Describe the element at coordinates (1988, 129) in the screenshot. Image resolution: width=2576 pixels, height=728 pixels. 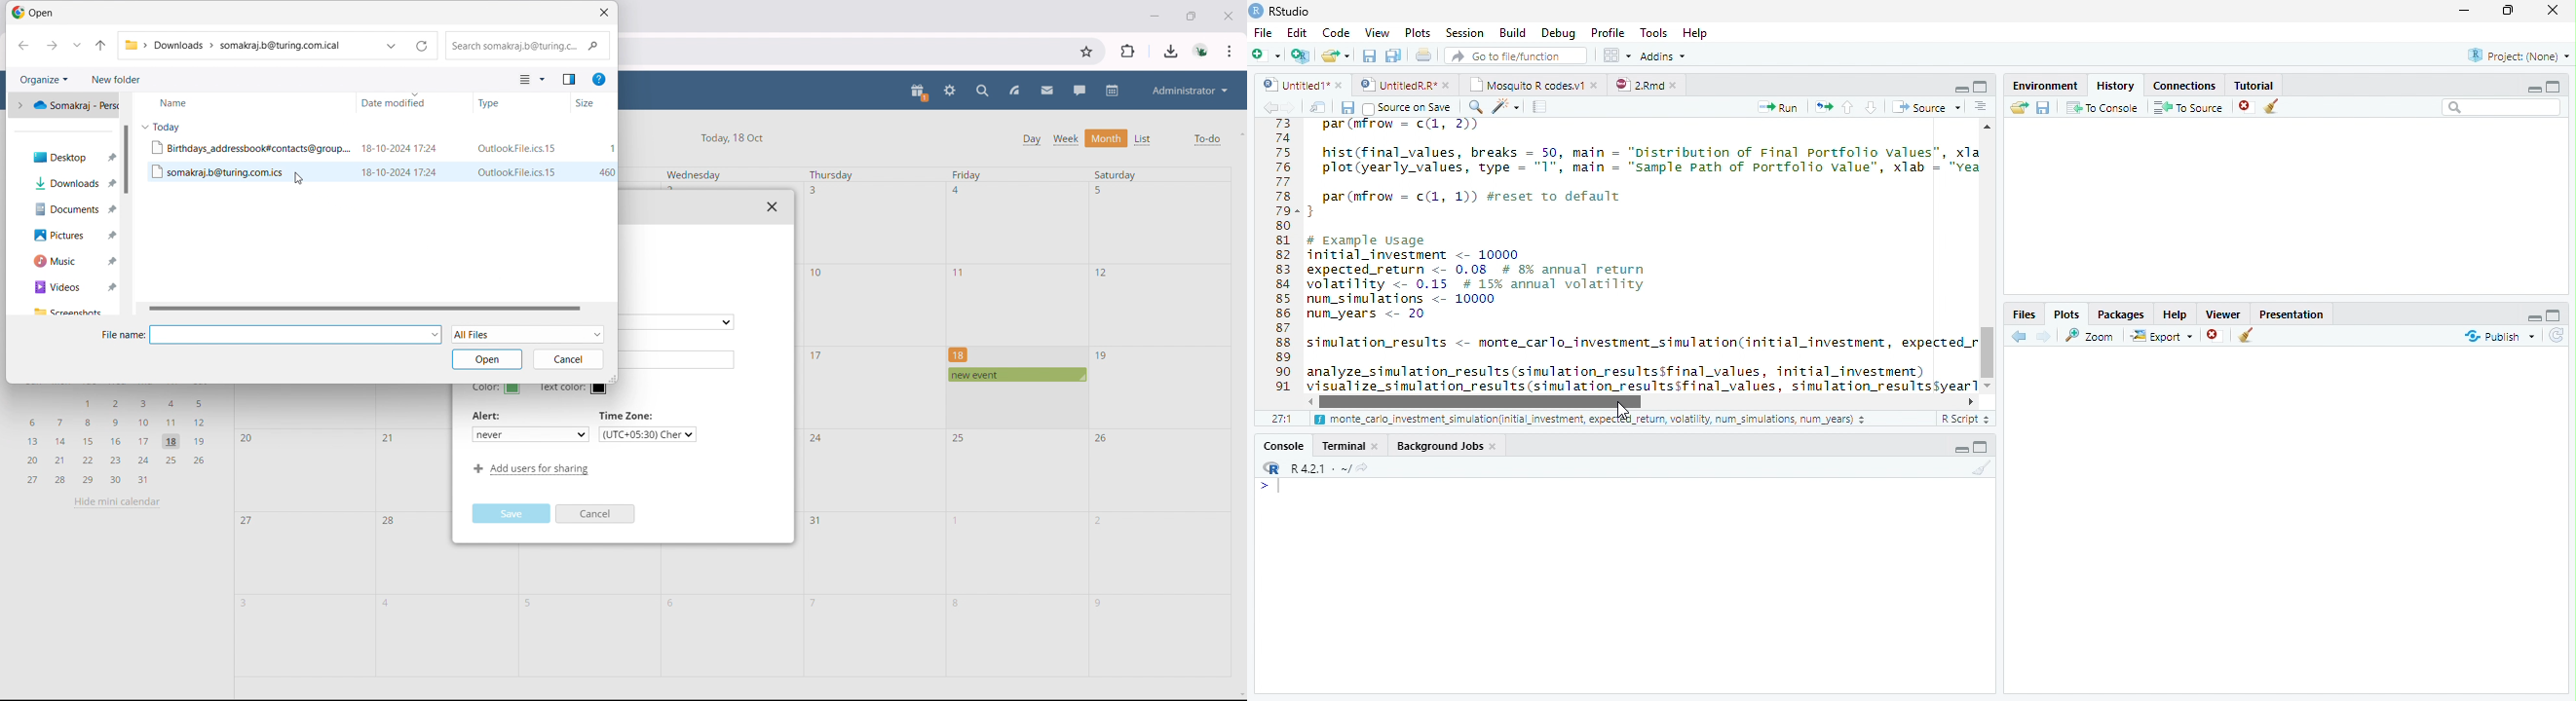
I see `Scroll Up` at that location.